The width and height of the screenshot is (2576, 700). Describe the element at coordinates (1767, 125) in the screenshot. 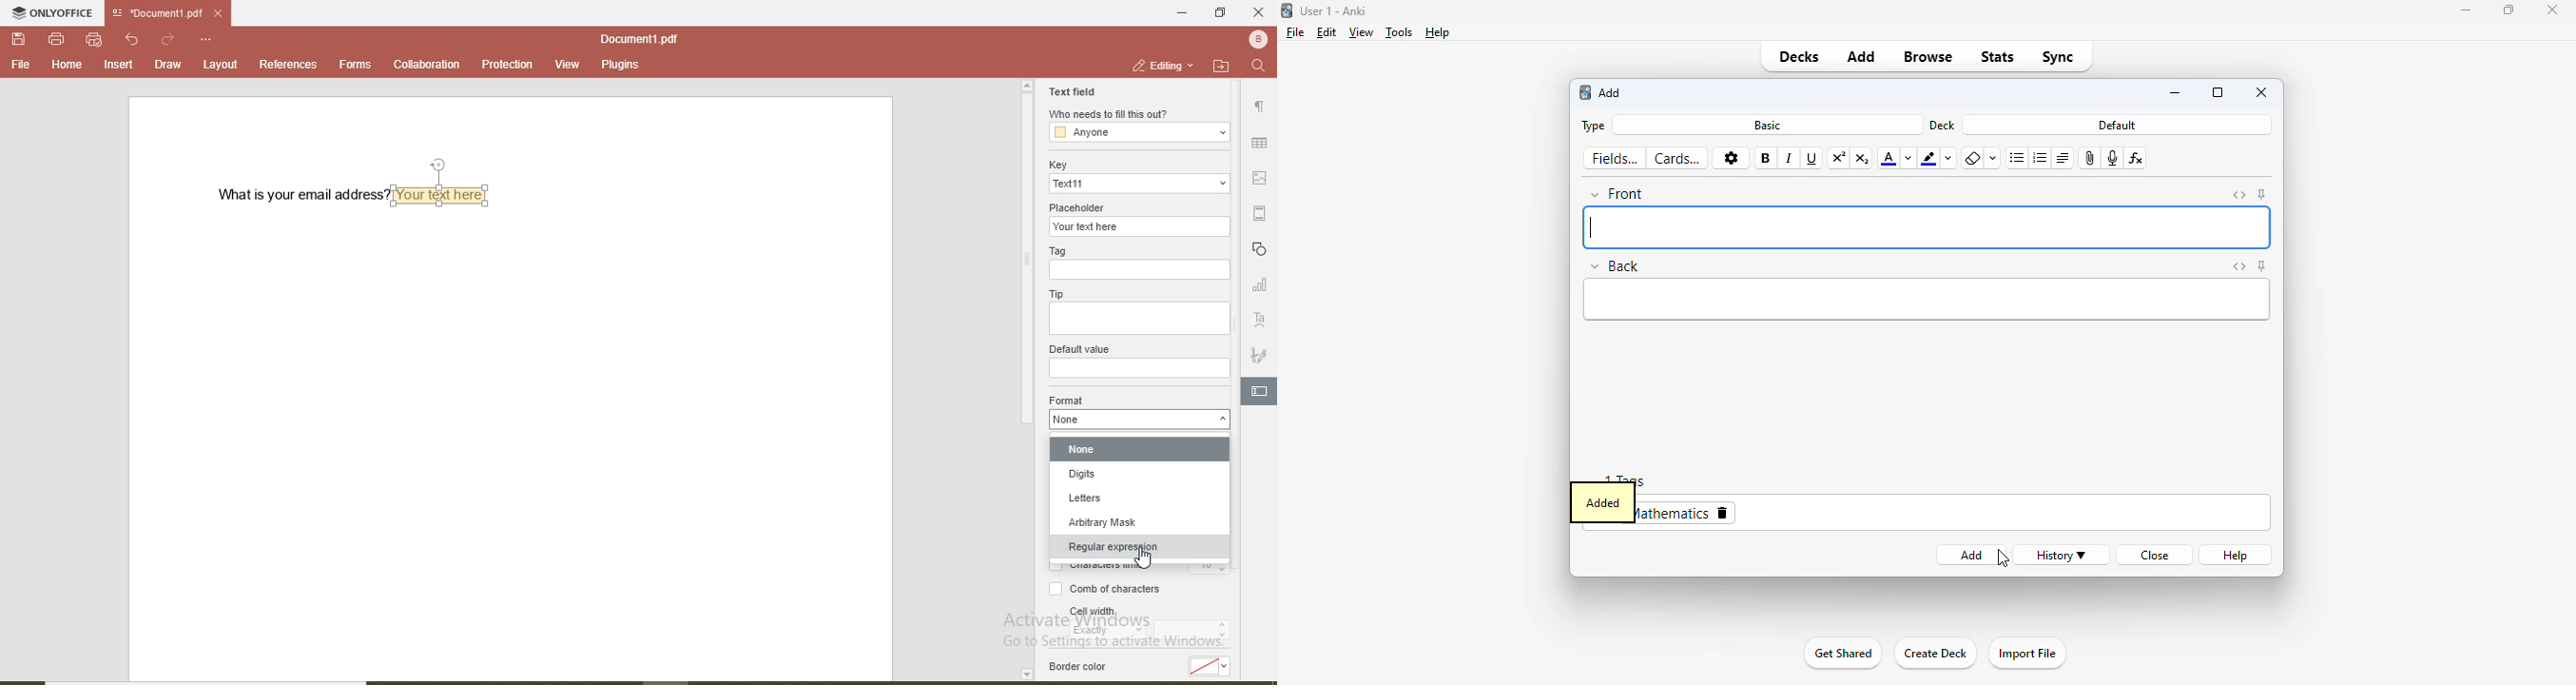

I see `basic` at that location.